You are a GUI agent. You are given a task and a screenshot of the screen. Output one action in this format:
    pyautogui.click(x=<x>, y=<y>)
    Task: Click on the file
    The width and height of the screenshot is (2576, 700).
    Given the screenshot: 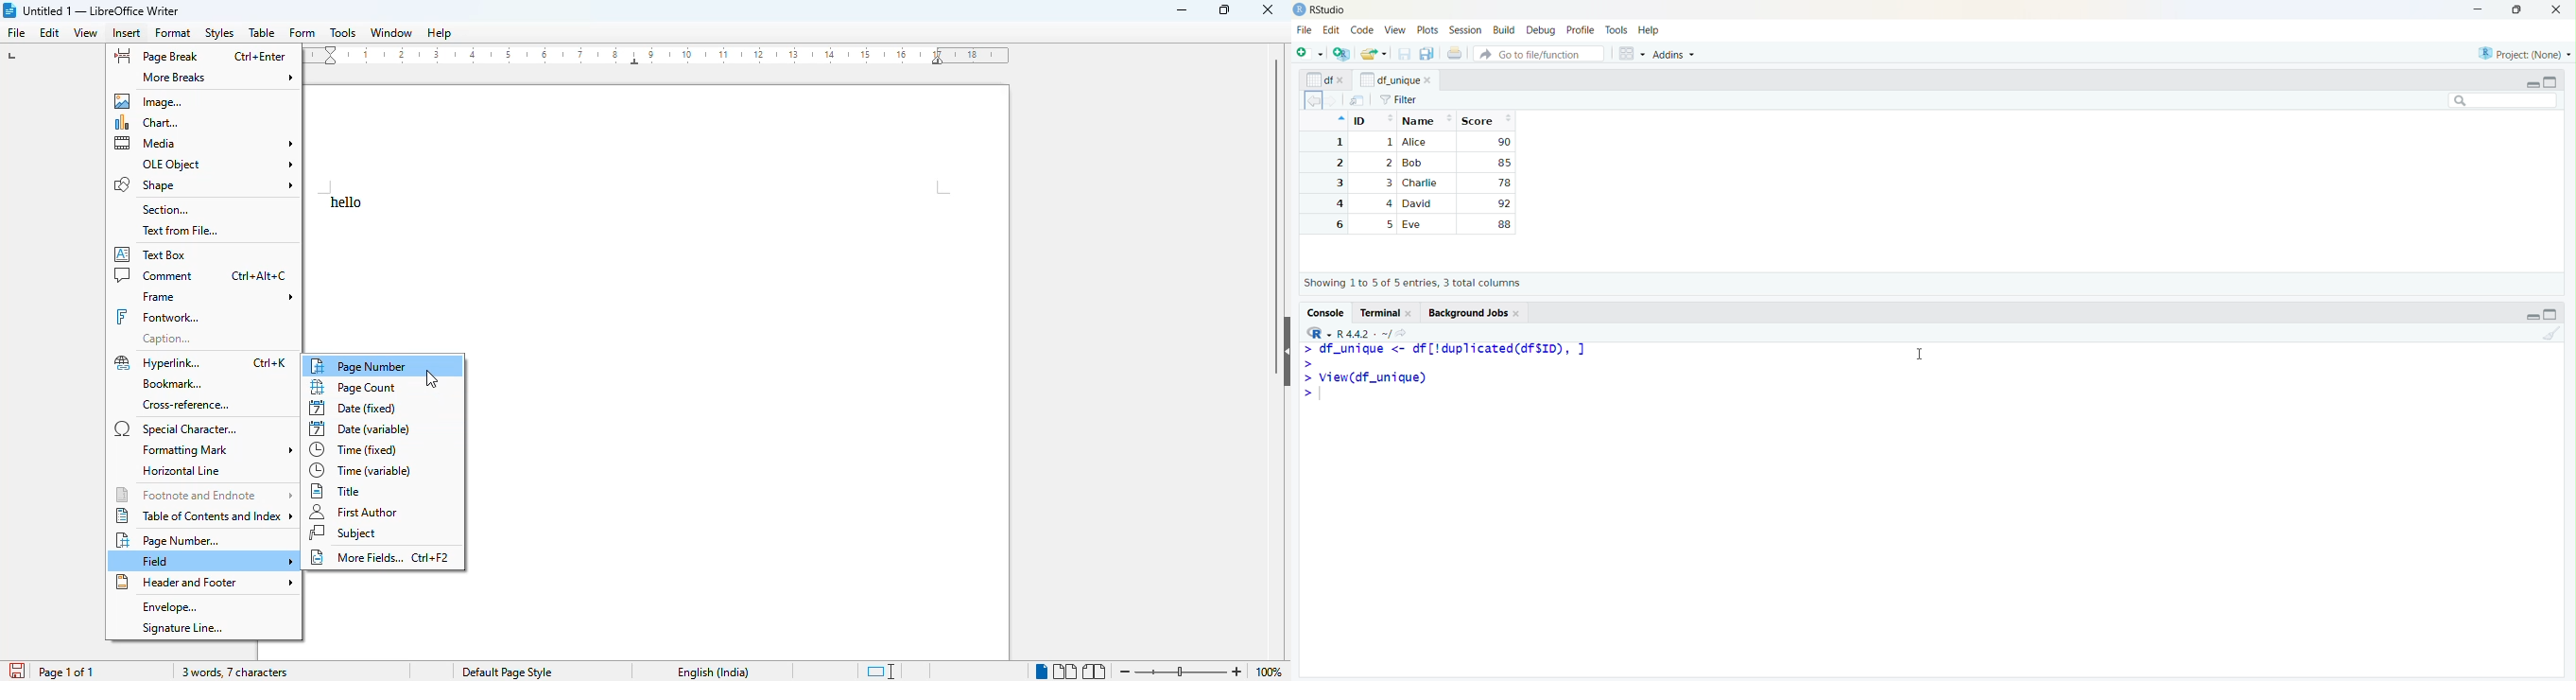 What is the action you would take?
    pyautogui.click(x=1358, y=101)
    